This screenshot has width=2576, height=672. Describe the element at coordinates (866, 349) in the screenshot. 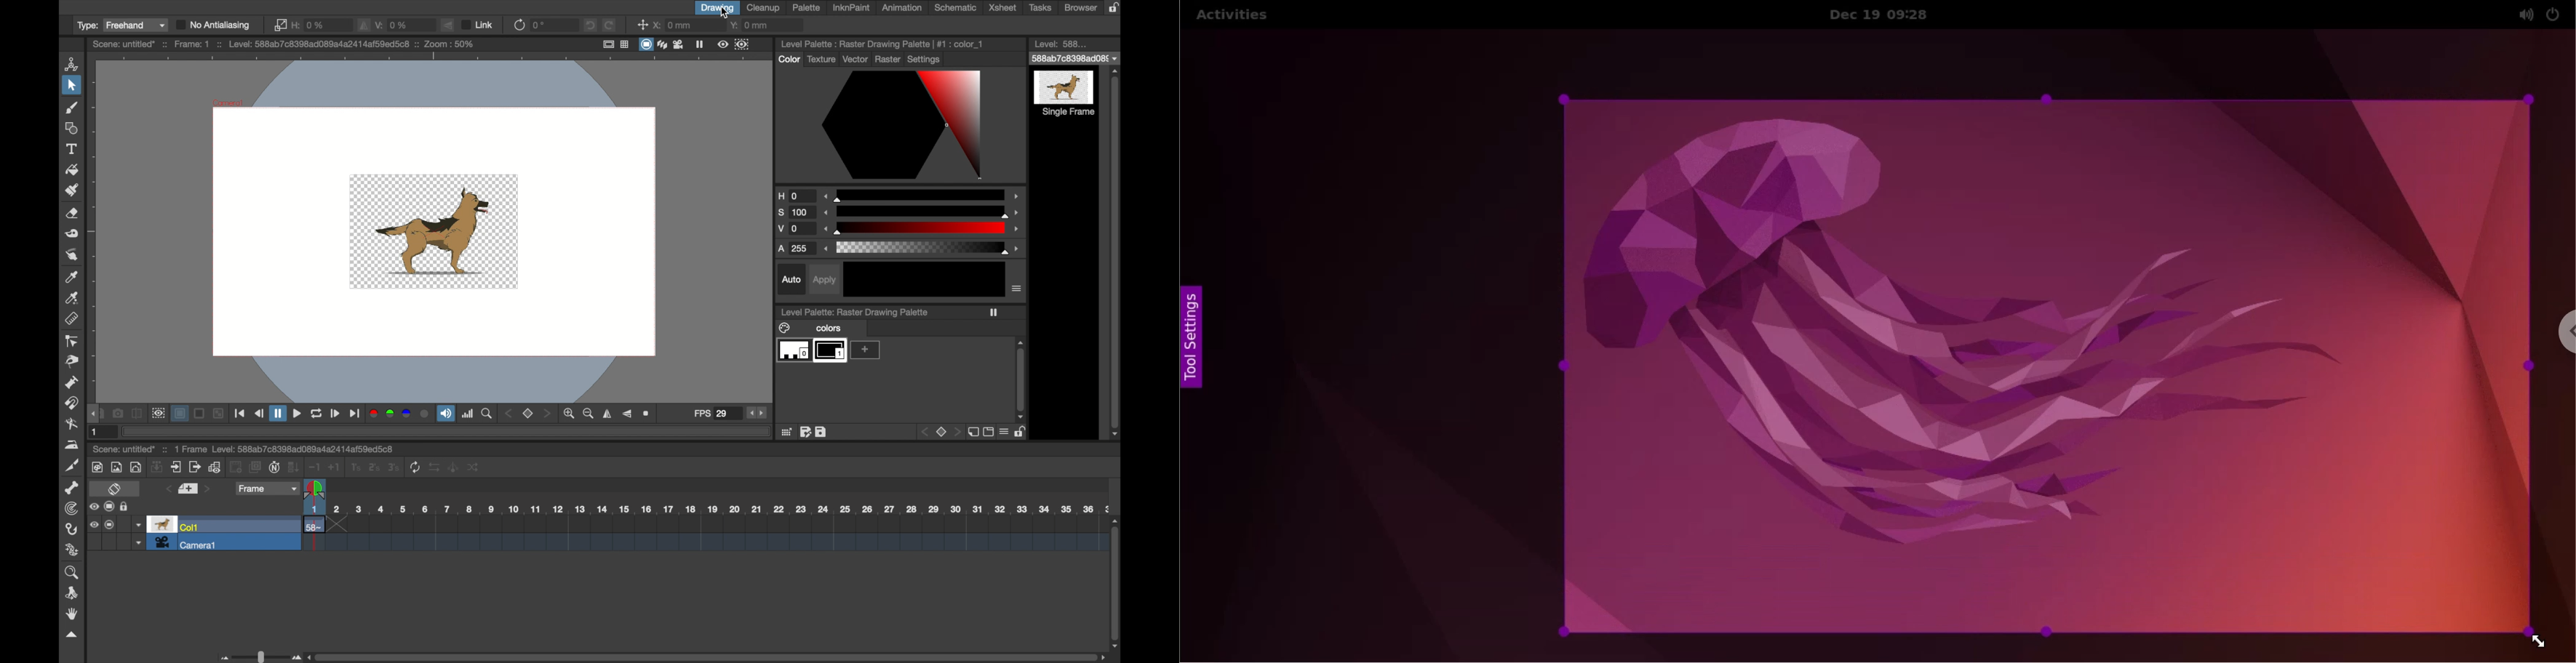

I see `layer preview` at that location.